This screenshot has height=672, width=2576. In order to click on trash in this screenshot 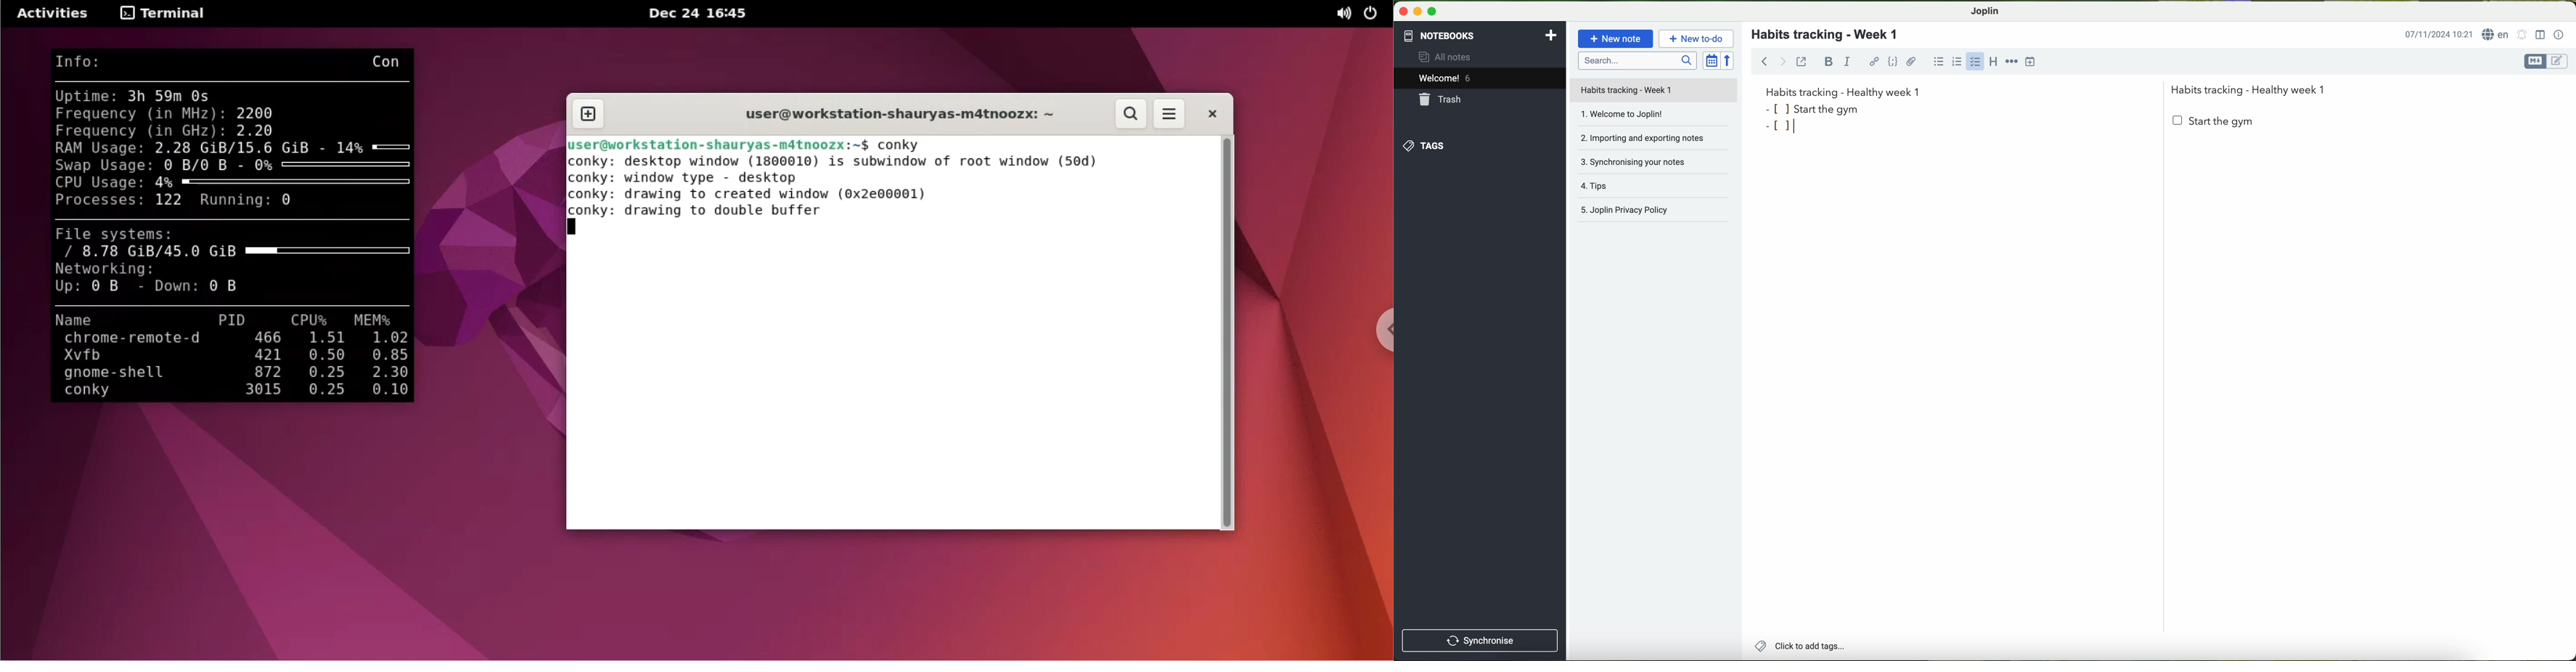, I will do `click(1441, 99)`.